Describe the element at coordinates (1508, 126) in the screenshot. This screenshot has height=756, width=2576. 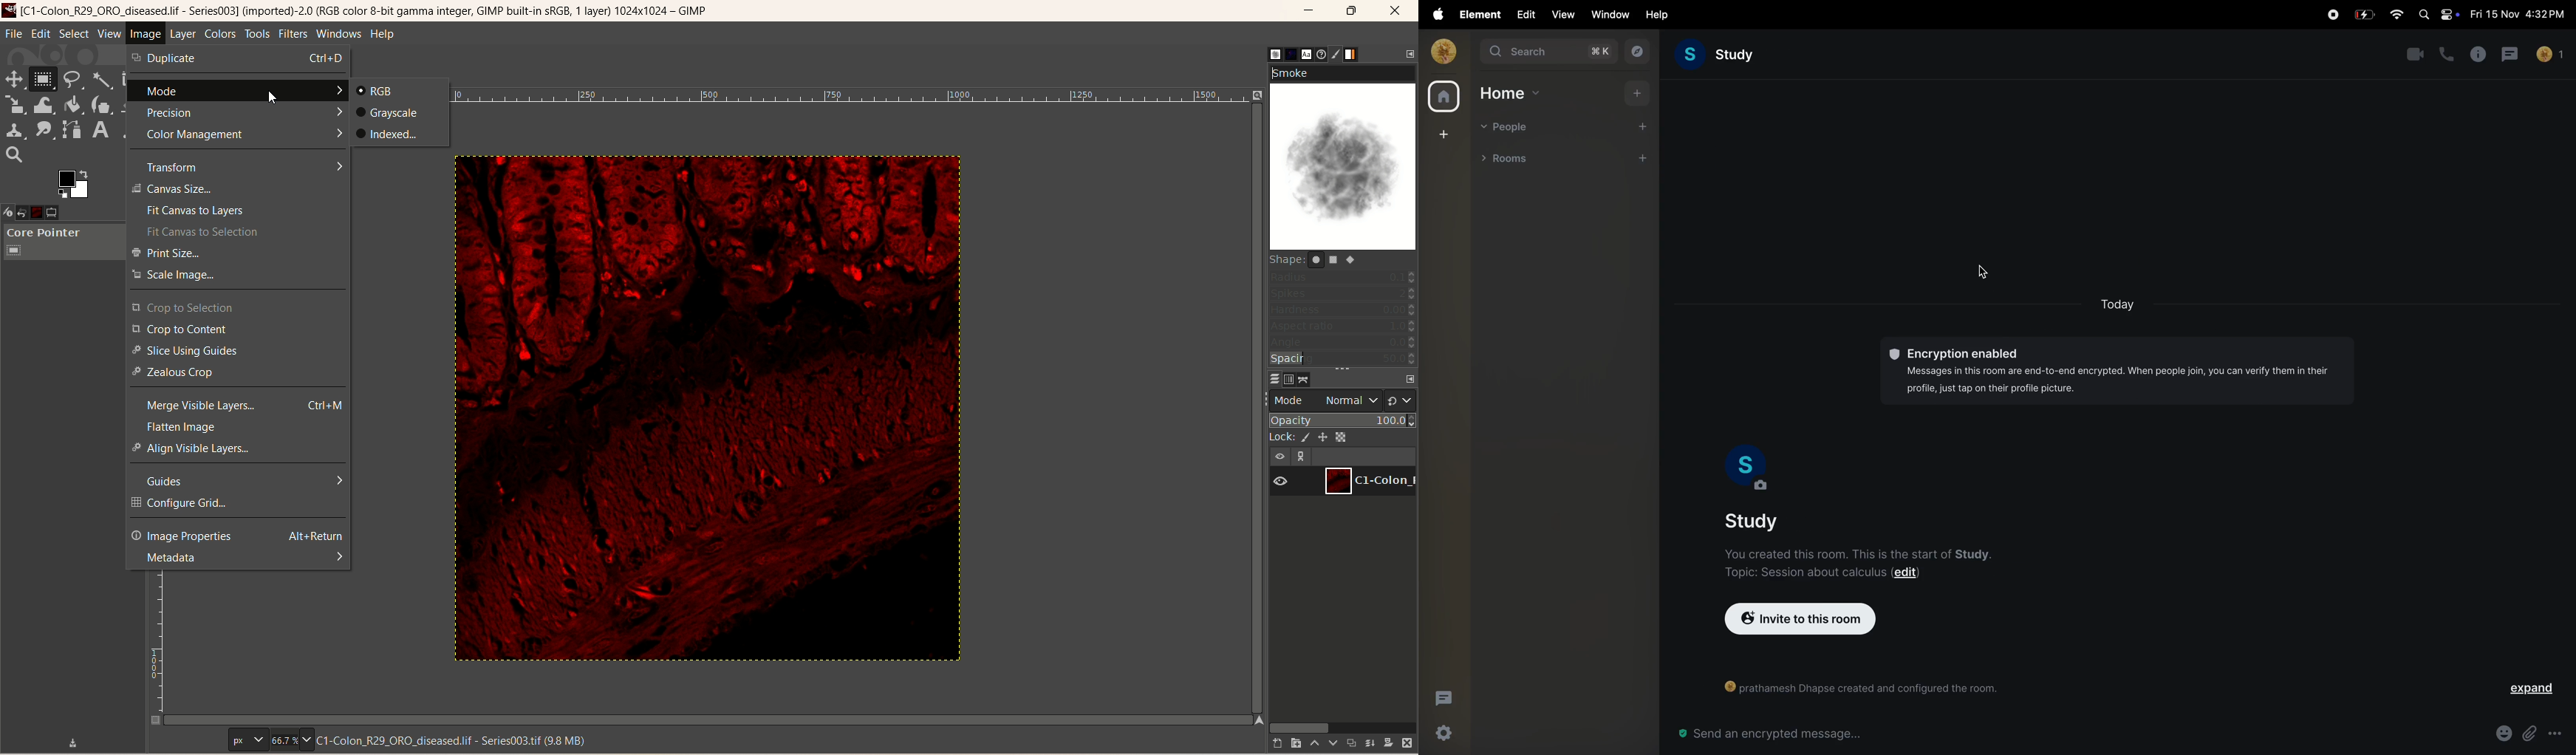
I see `people` at that location.